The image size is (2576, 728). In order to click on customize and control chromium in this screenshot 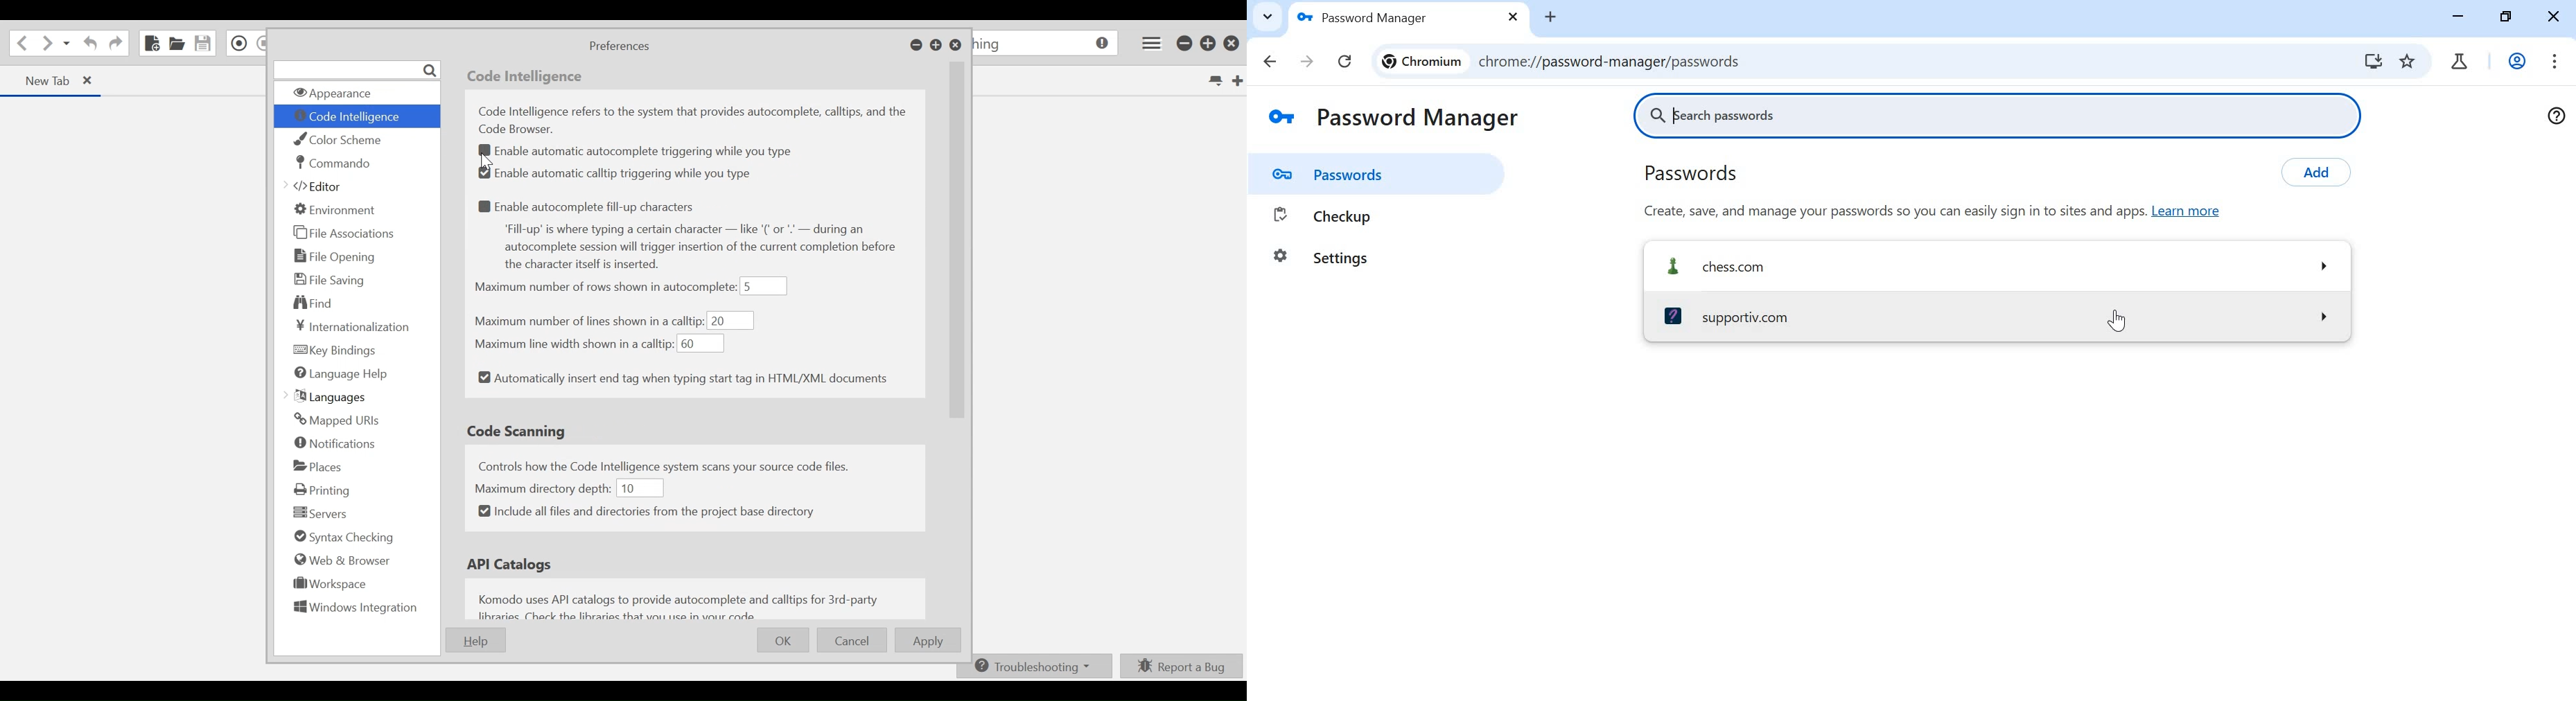, I will do `click(2557, 60)`.